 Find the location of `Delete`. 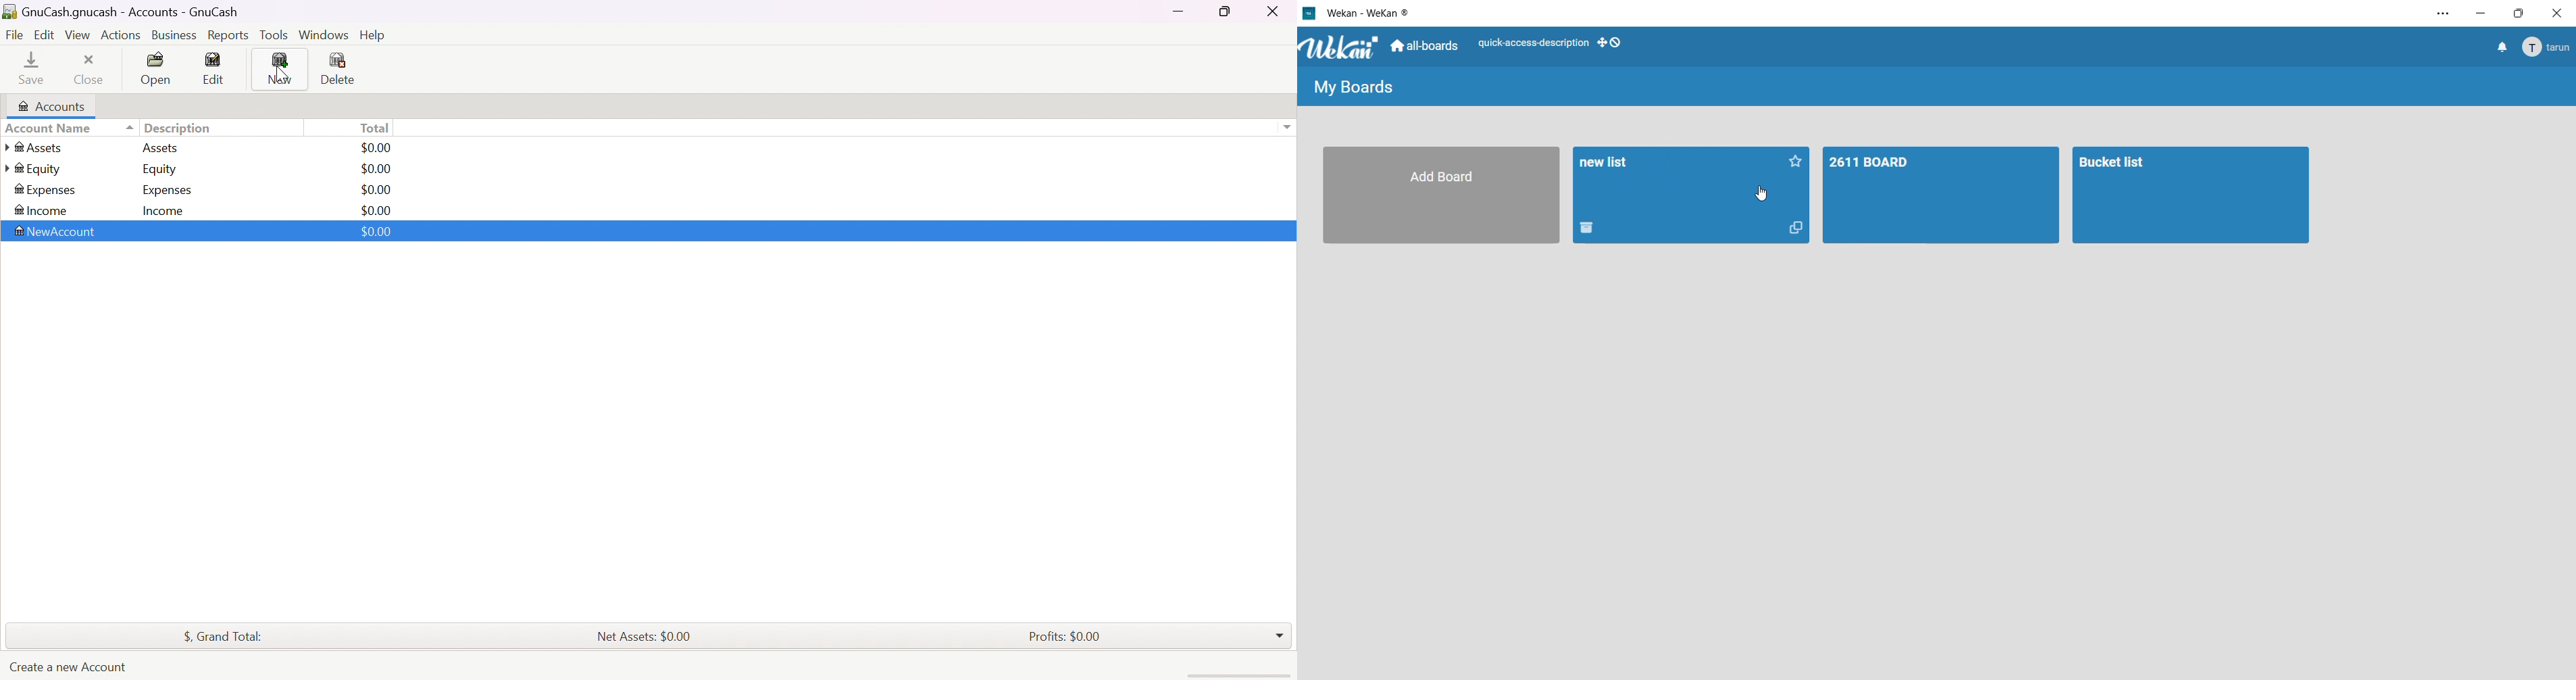

Delete is located at coordinates (339, 70).